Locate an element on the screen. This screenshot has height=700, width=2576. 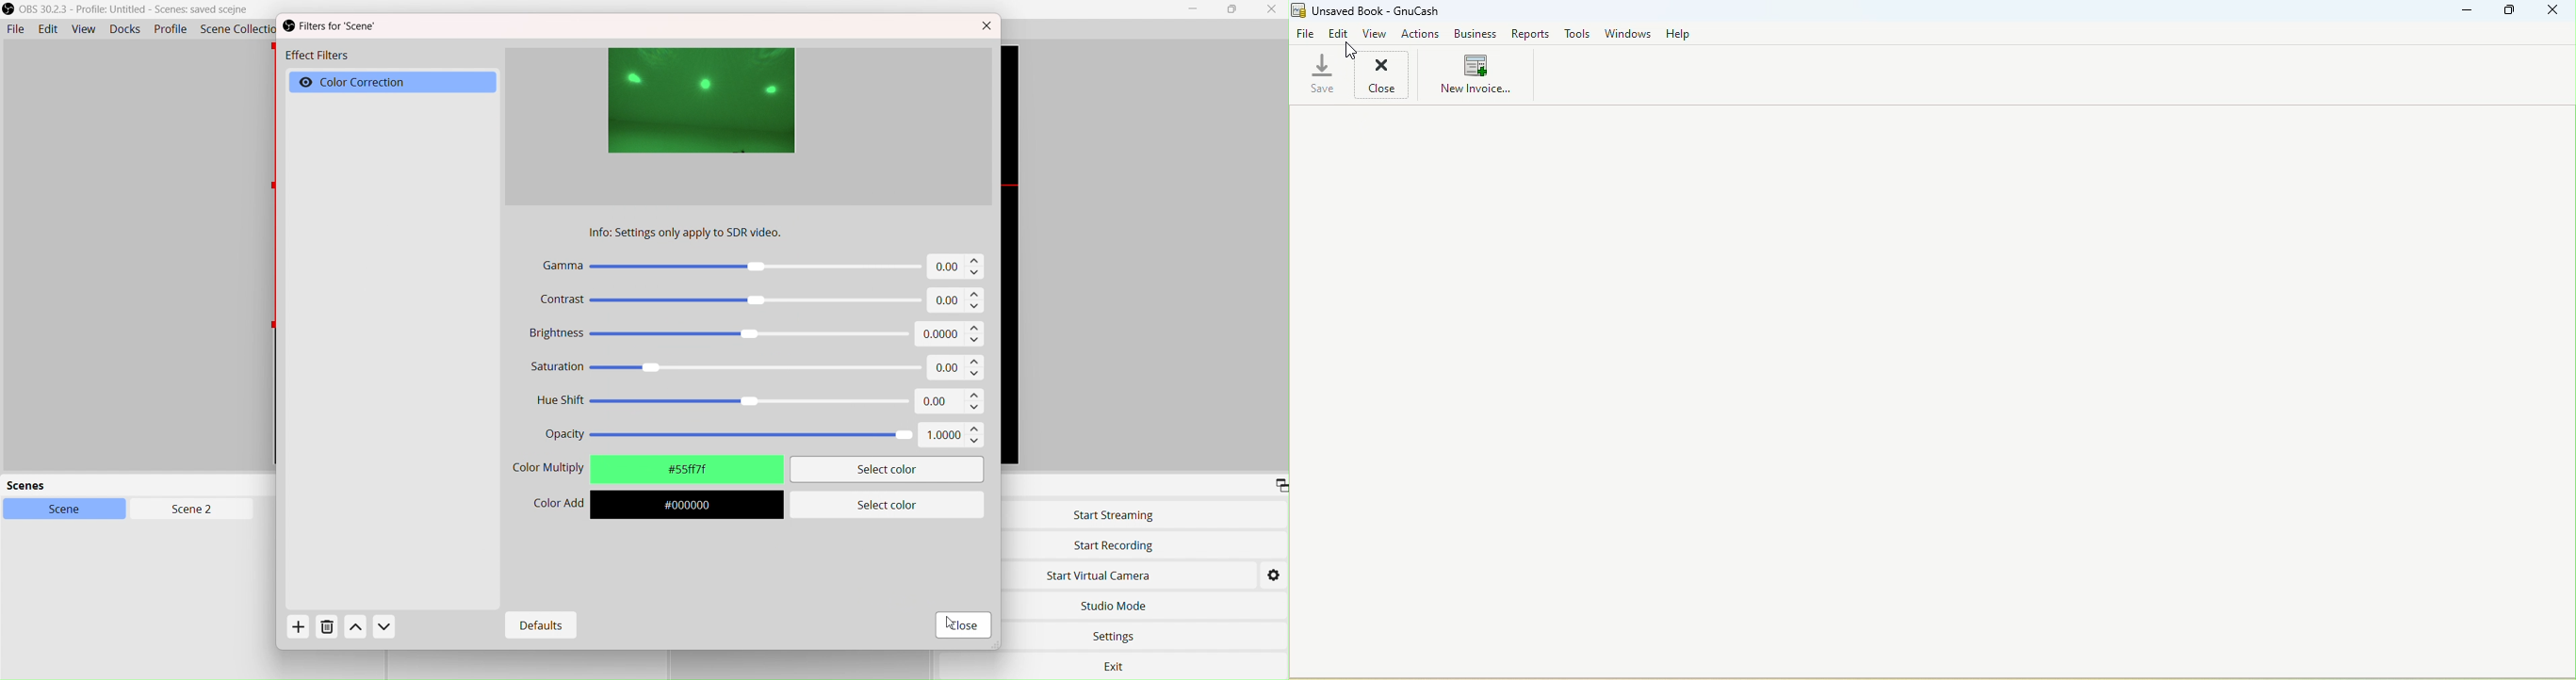
0.00 is located at coordinates (951, 334).